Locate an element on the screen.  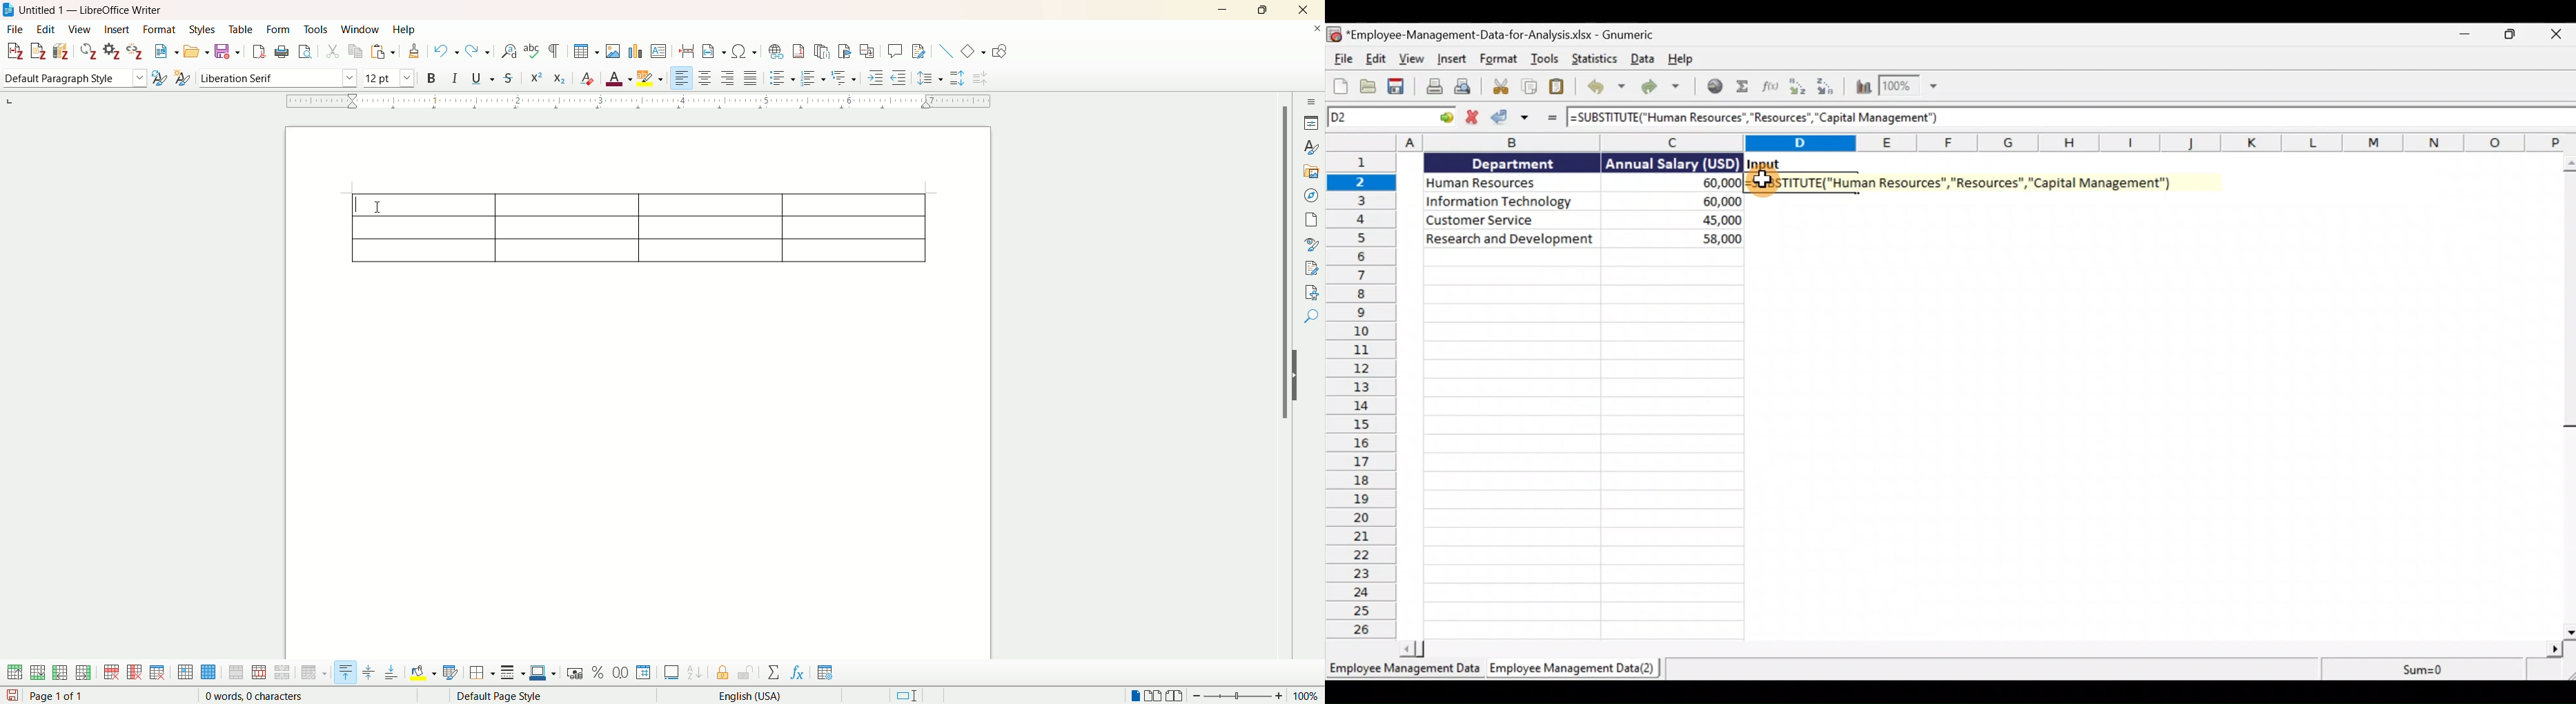
navigator is located at coordinates (1310, 197).